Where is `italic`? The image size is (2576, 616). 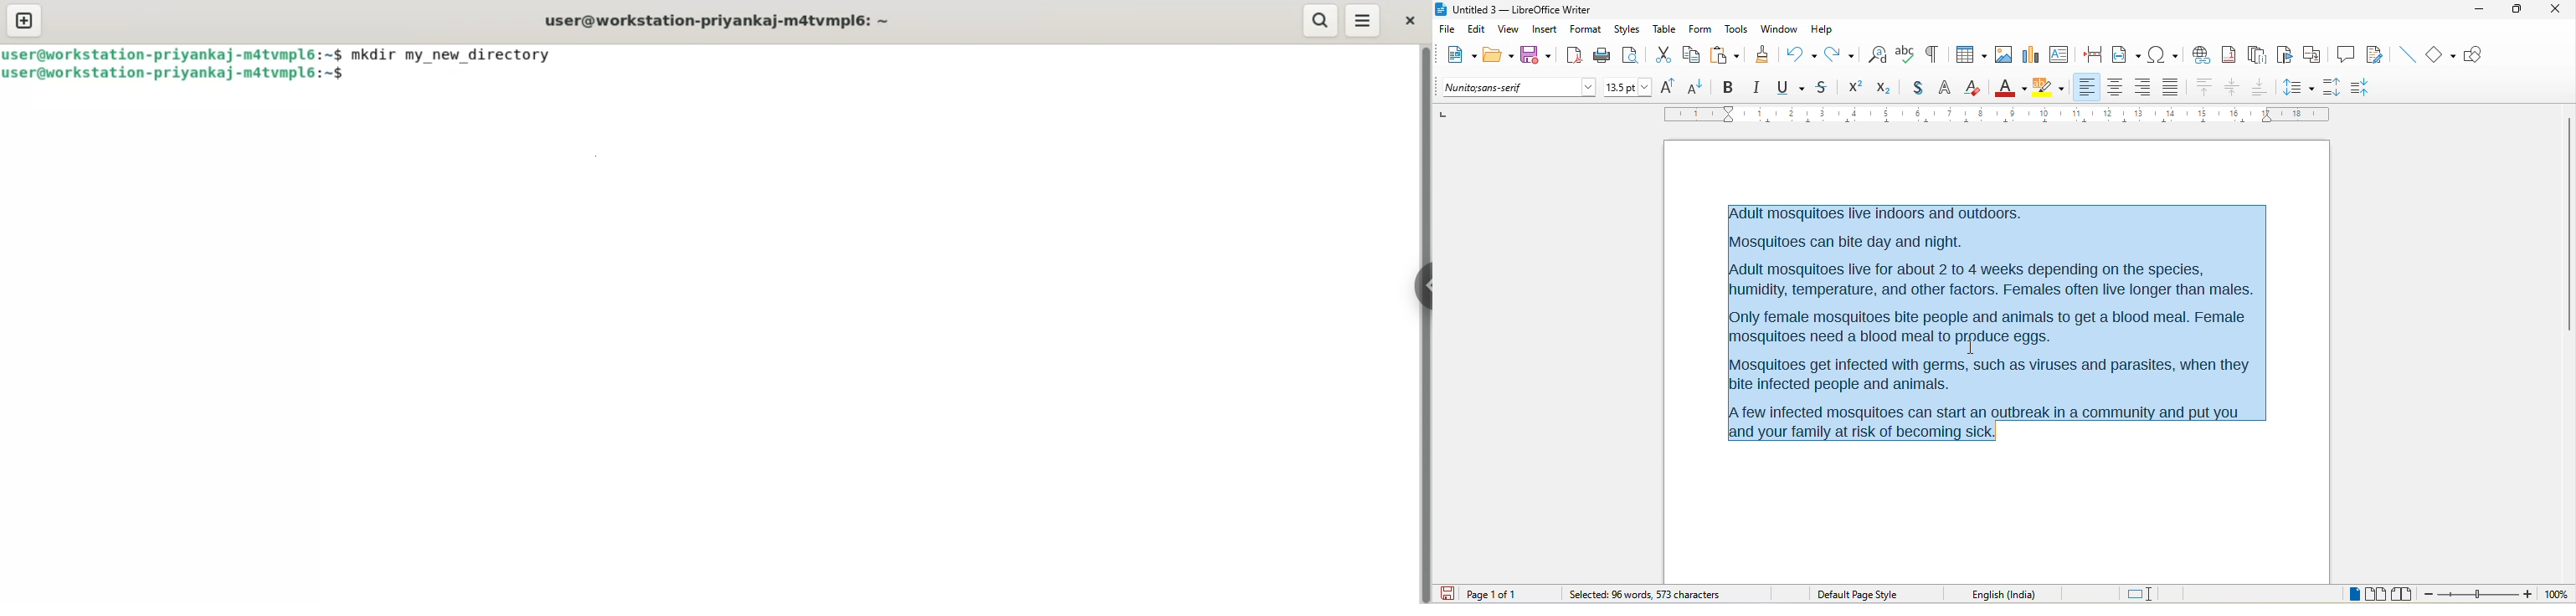 italic is located at coordinates (1760, 88).